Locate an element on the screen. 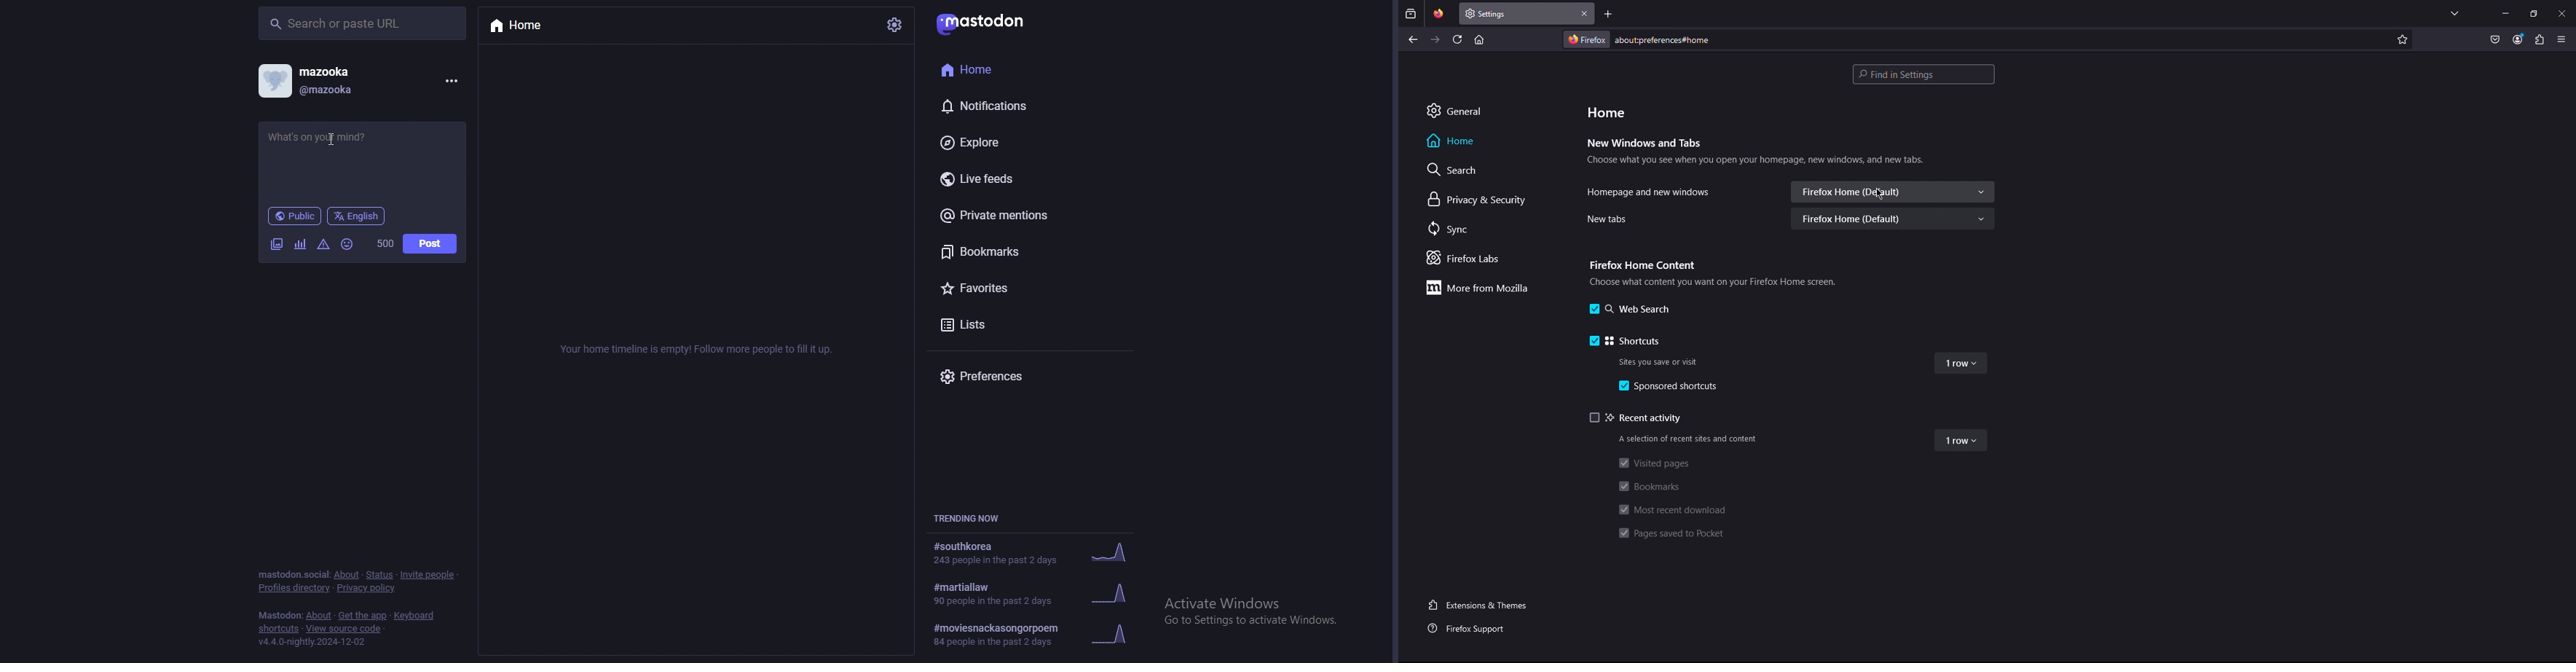 This screenshot has height=672, width=2576. Extensions and Themes is located at coordinates (1482, 604).